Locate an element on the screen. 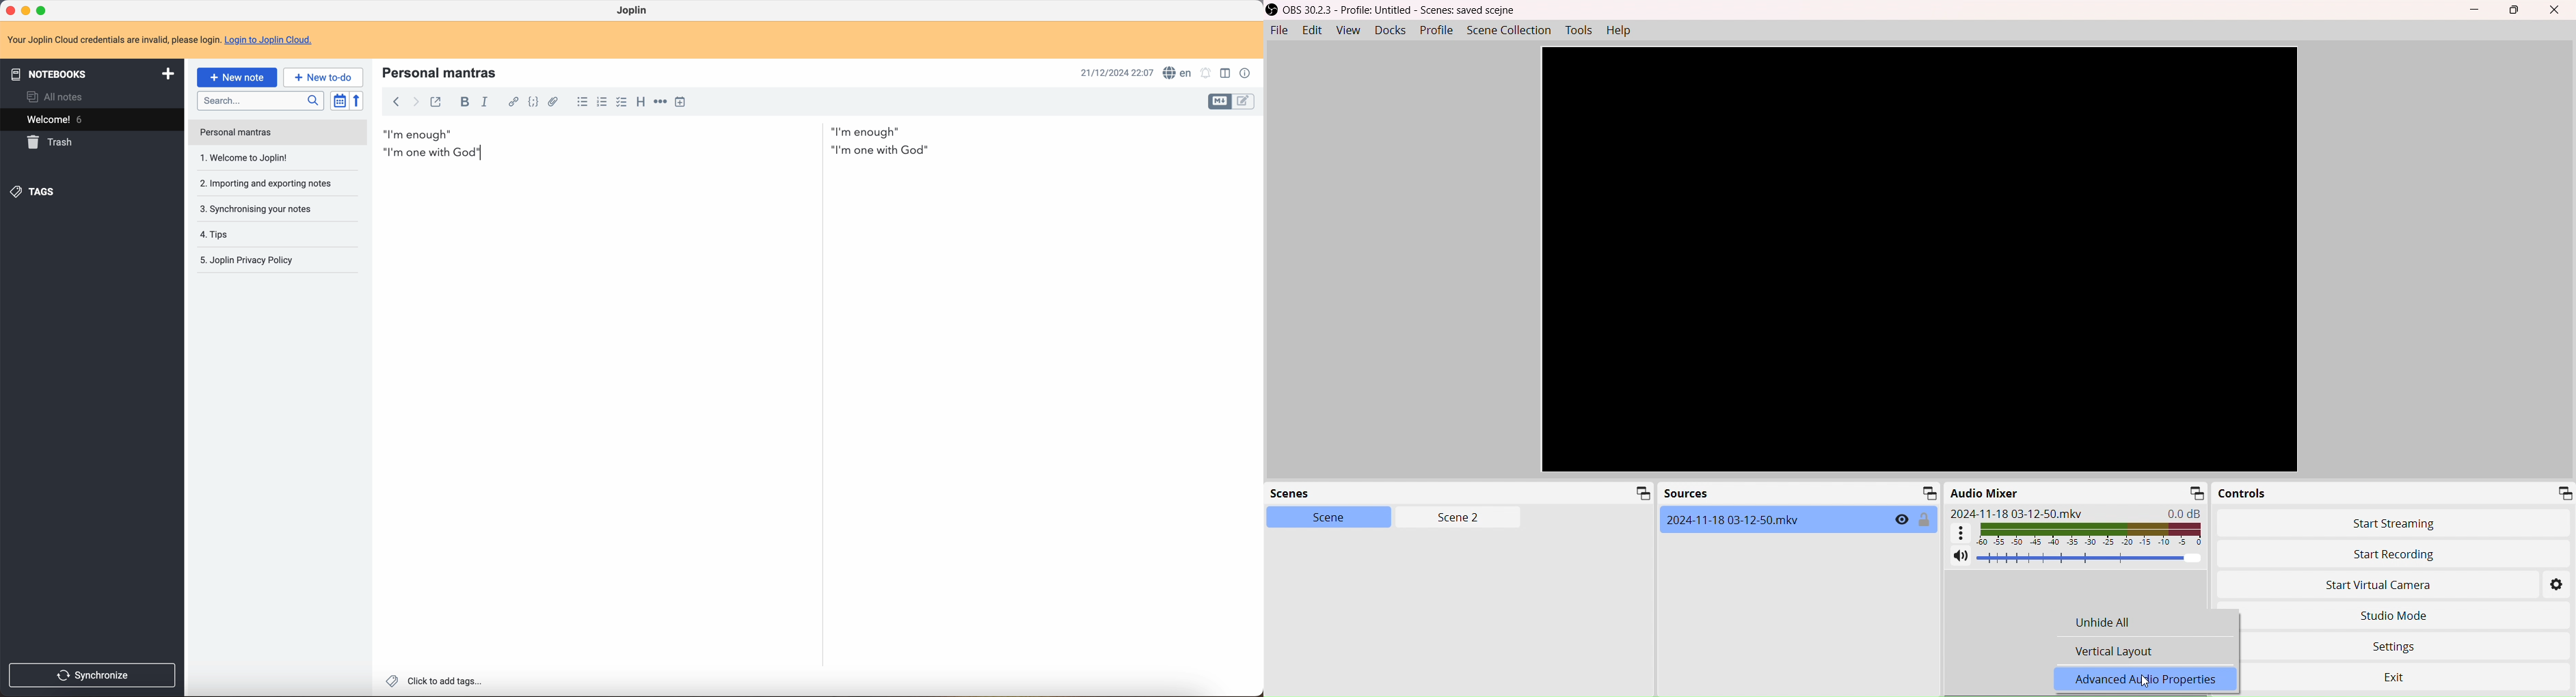 This screenshot has width=2576, height=700. Docks is located at coordinates (1388, 29).